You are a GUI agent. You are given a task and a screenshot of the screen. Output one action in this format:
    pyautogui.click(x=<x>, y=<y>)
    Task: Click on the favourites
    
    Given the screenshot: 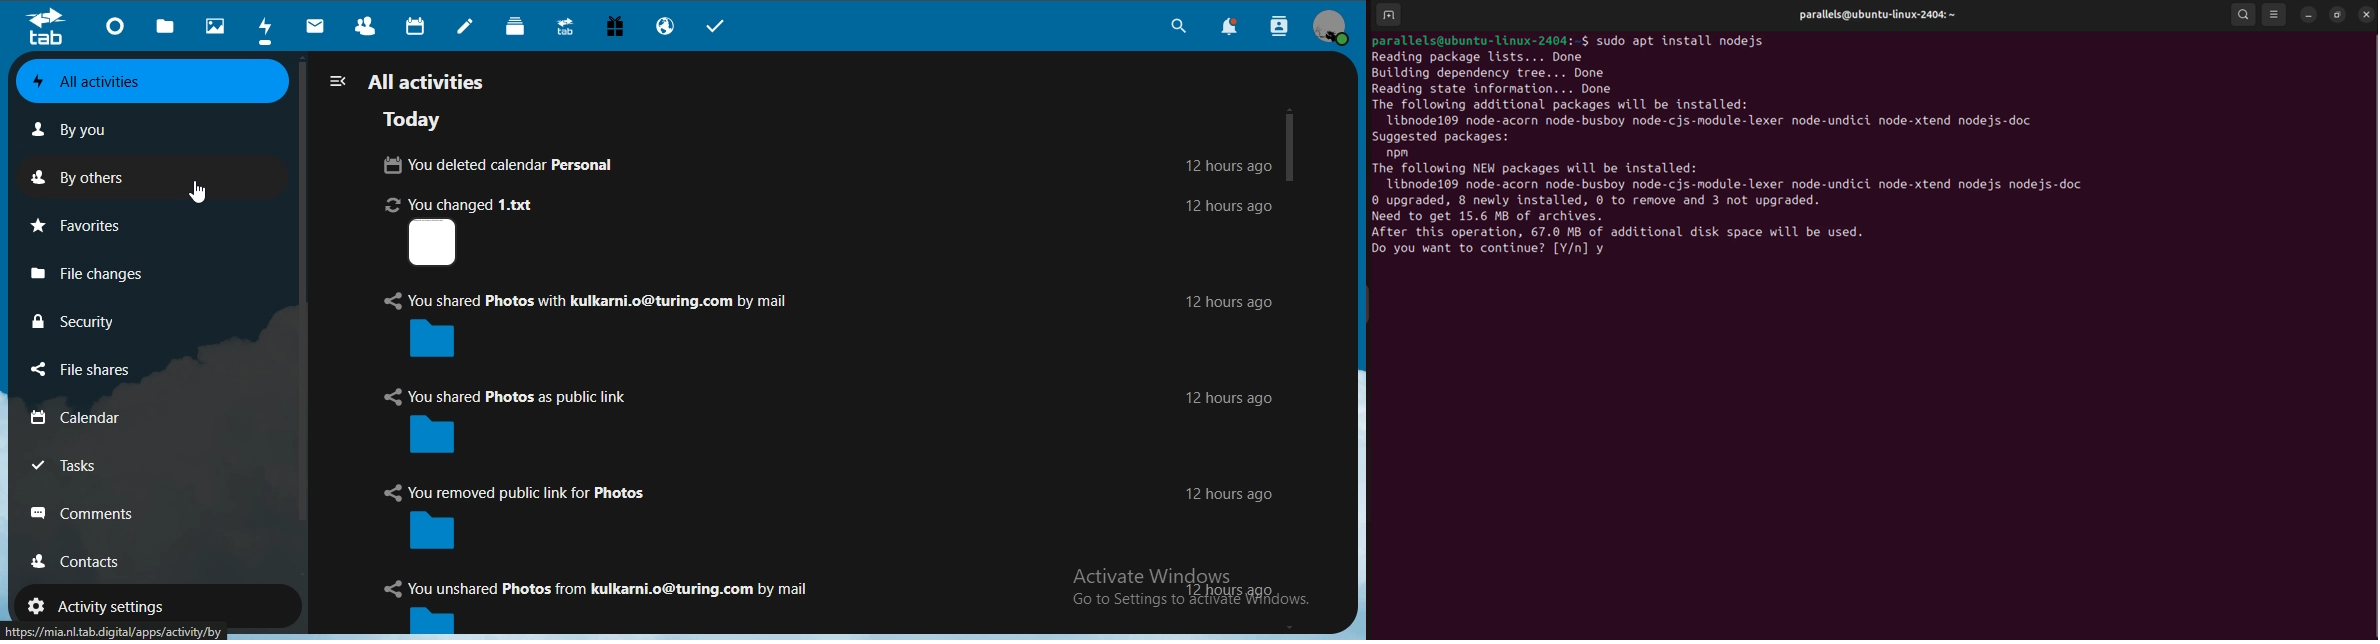 What is the action you would take?
    pyautogui.click(x=84, y=222)
    